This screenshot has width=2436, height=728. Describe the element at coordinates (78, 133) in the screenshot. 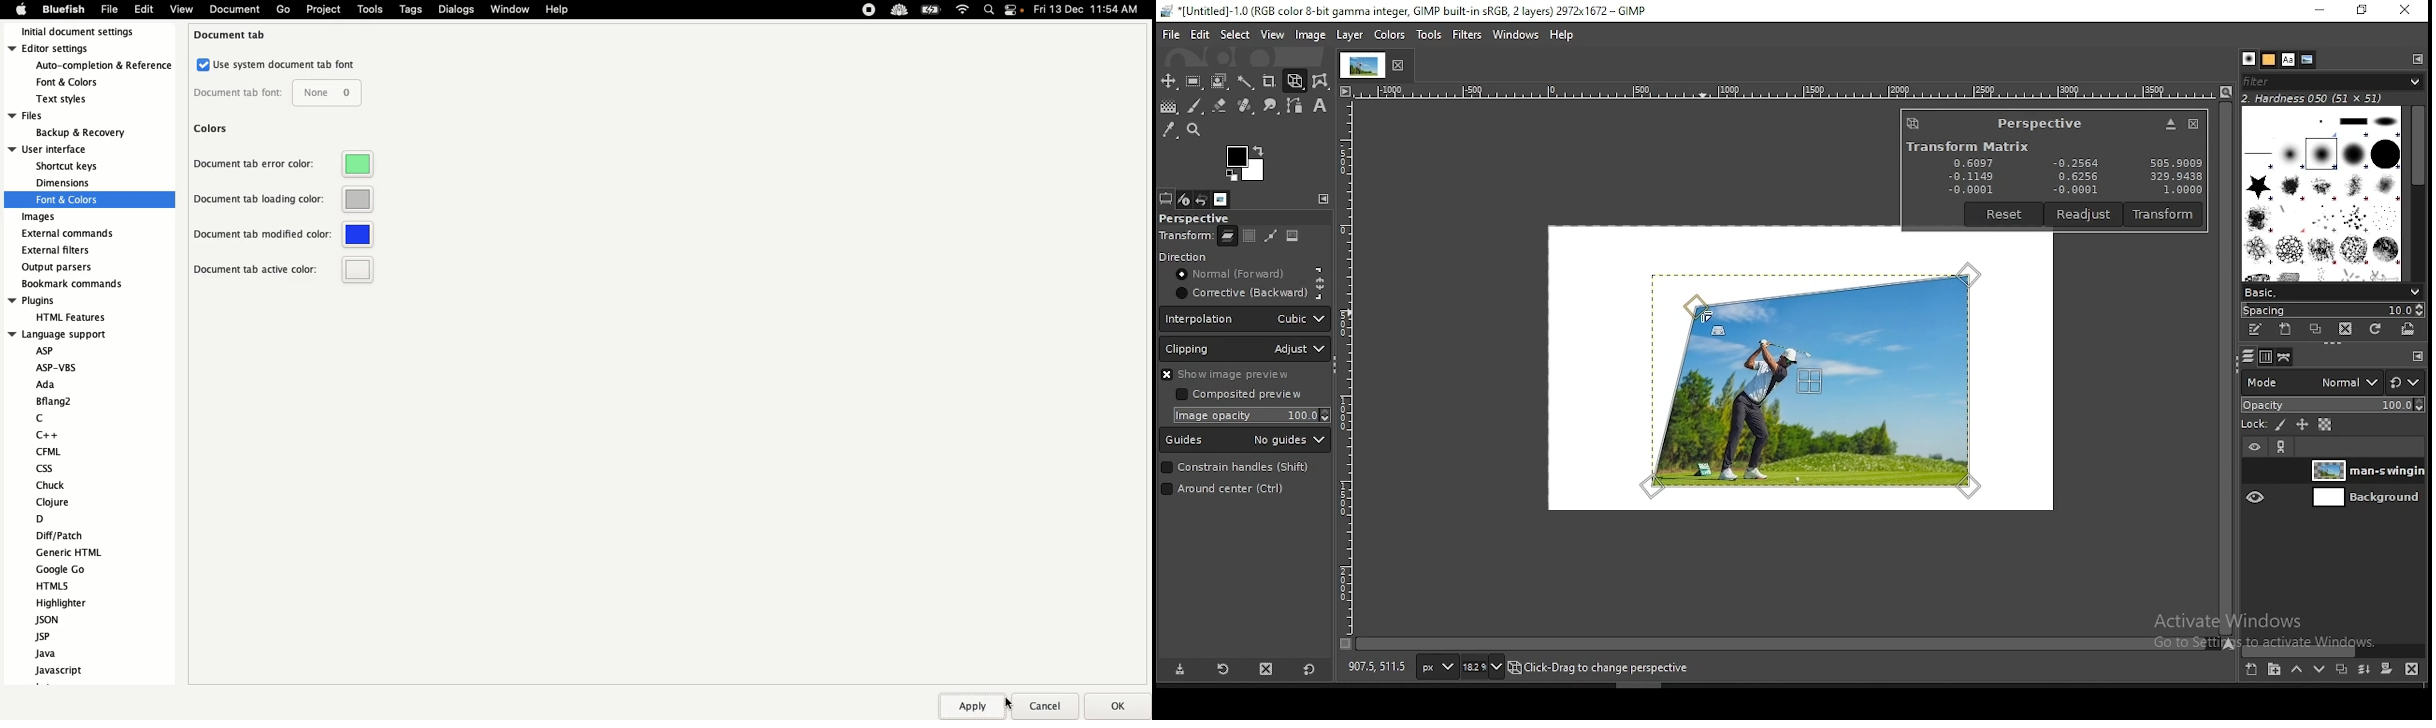

I see `backup & recovery` at that location.